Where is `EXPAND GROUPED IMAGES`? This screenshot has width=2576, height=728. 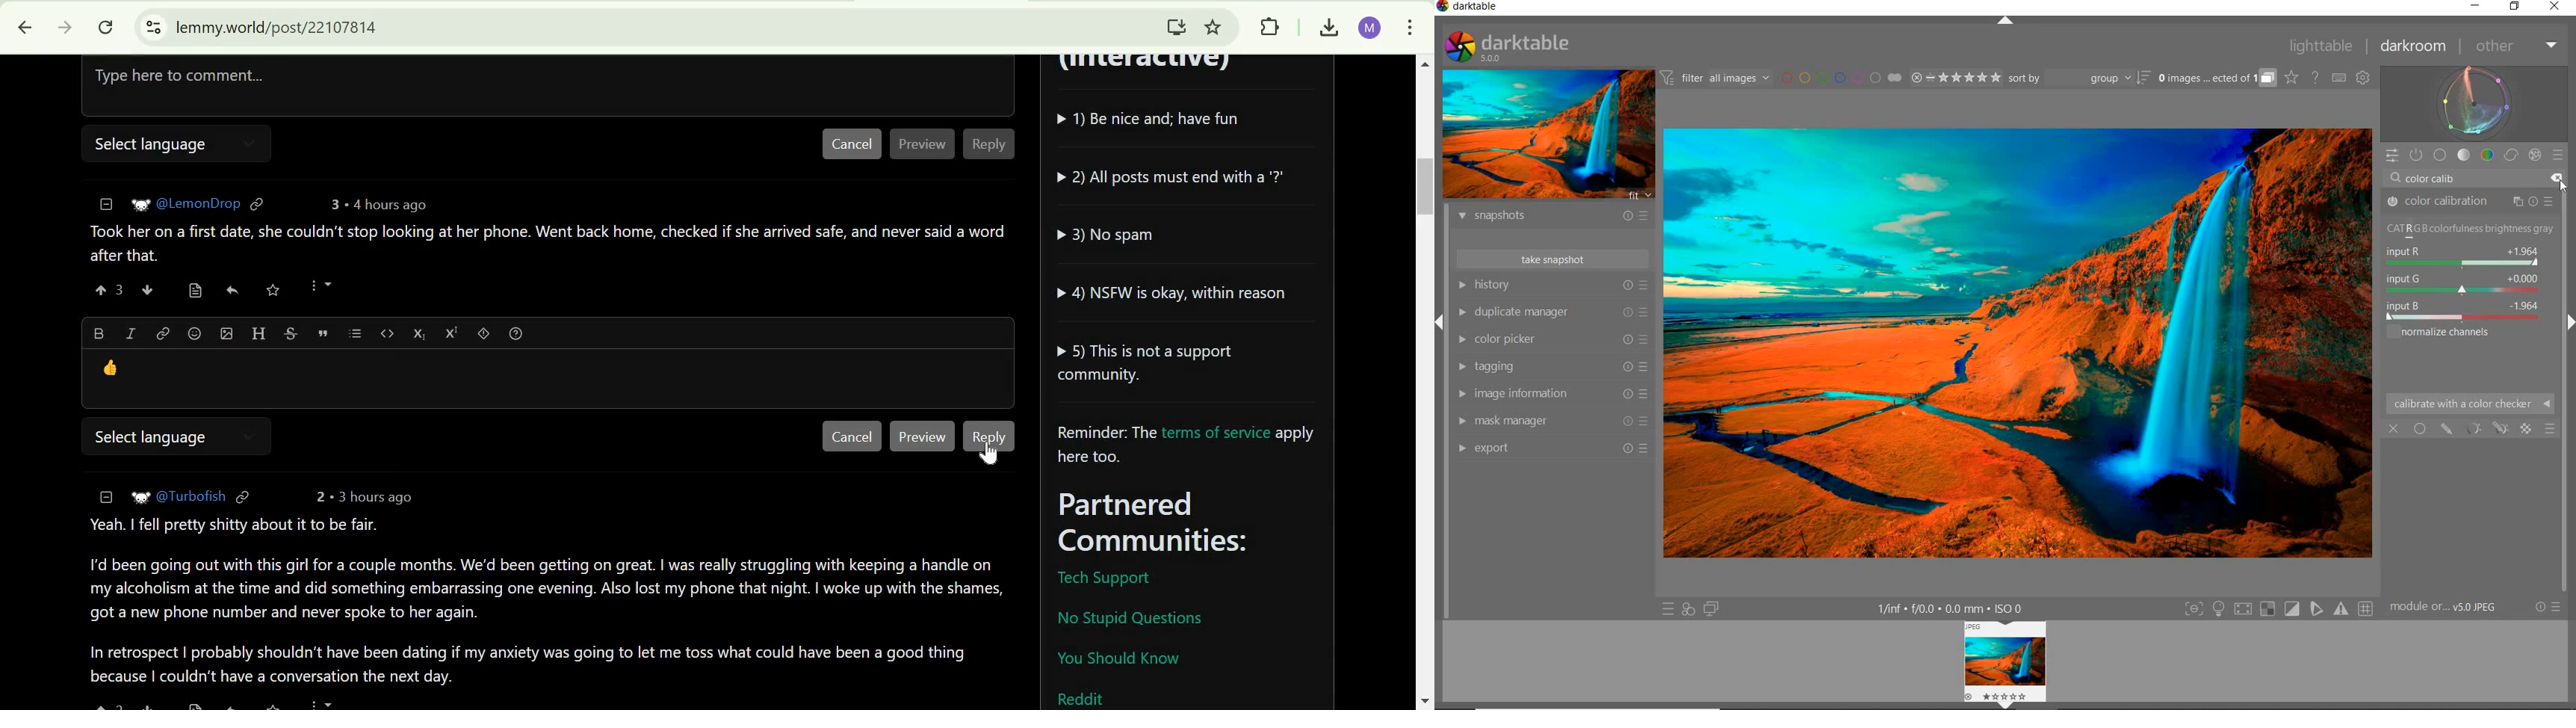
EXPAND GROUPED IMAGES is located at coordinates (2218, 78).